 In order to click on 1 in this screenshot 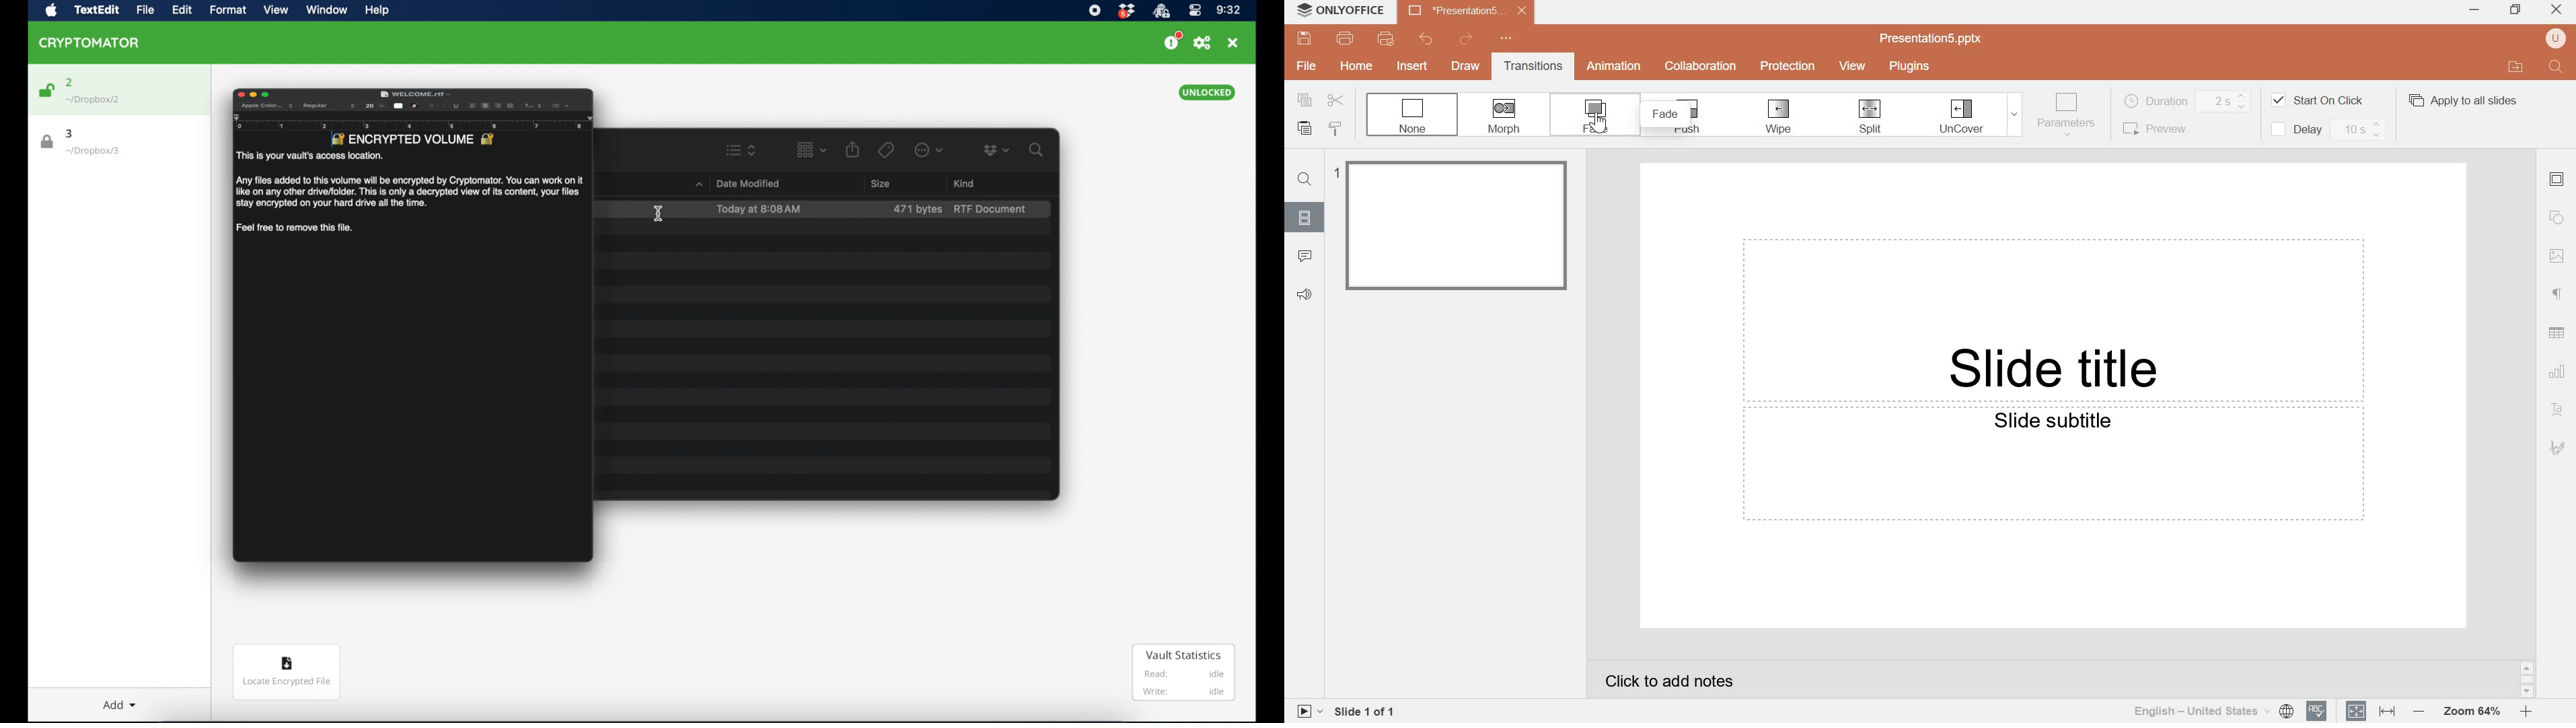, I will do `click(1335, 171)`.